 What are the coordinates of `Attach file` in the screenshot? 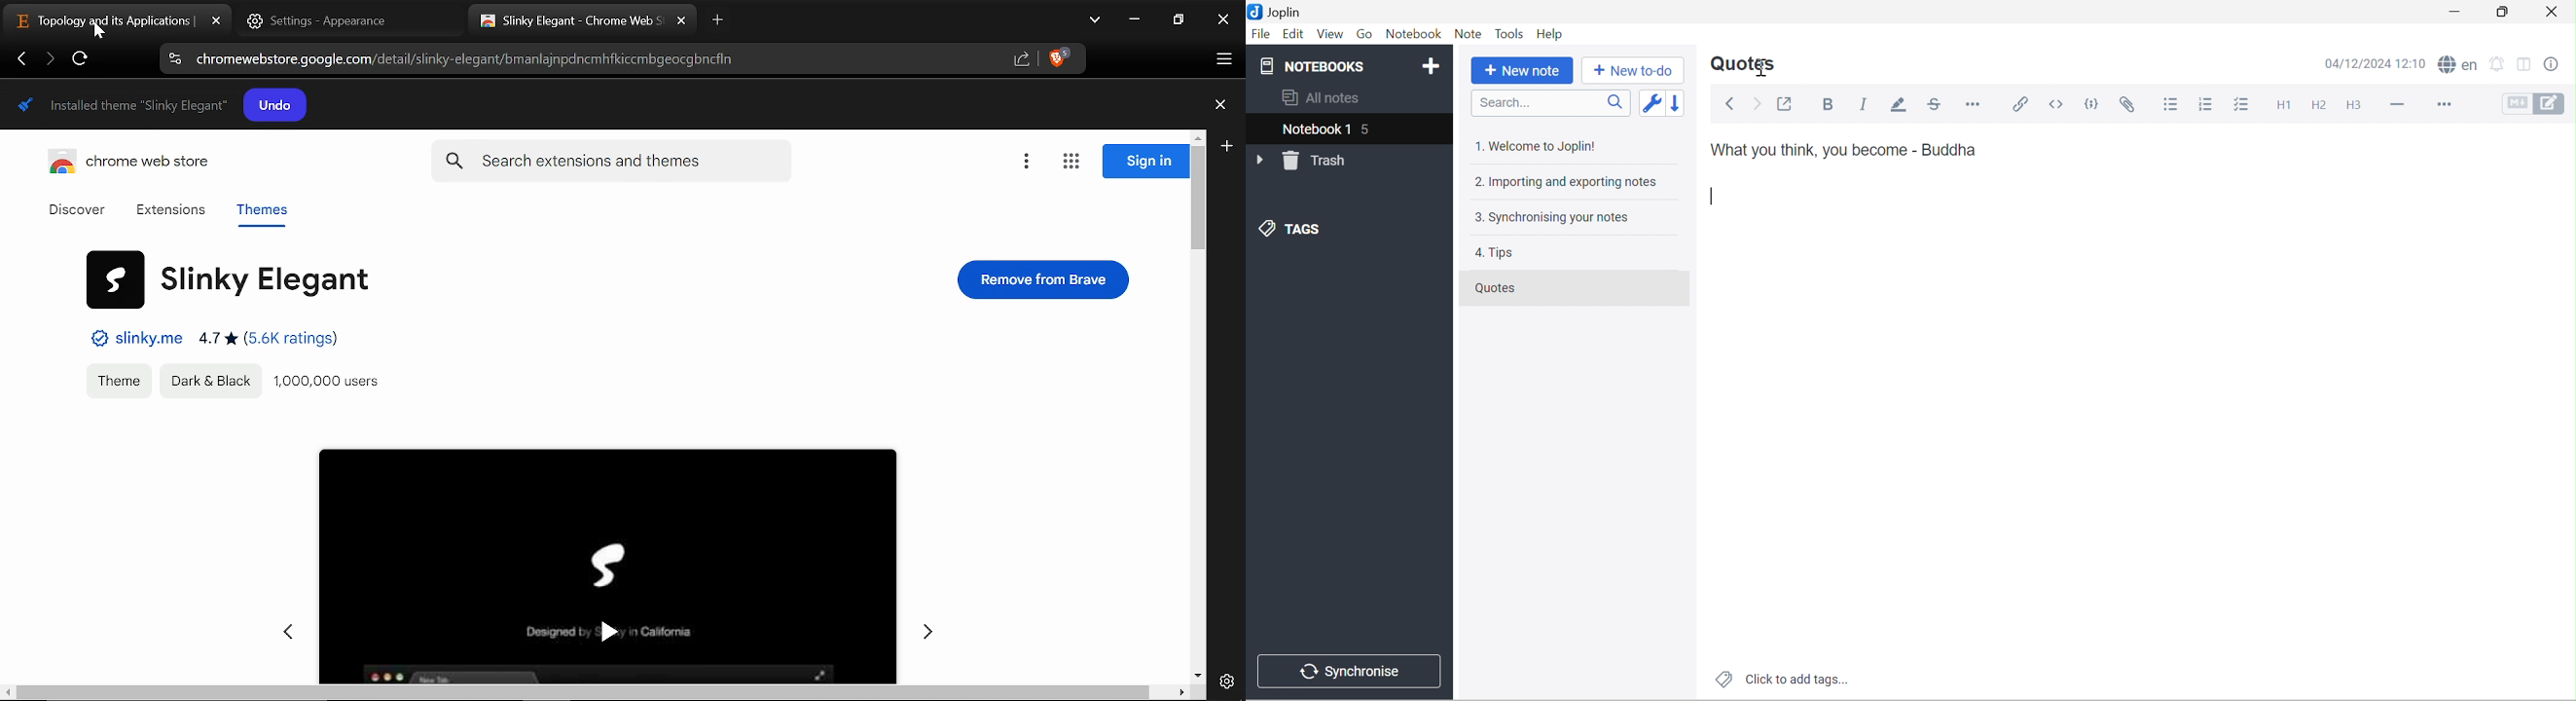 It's located at (2135, 105).